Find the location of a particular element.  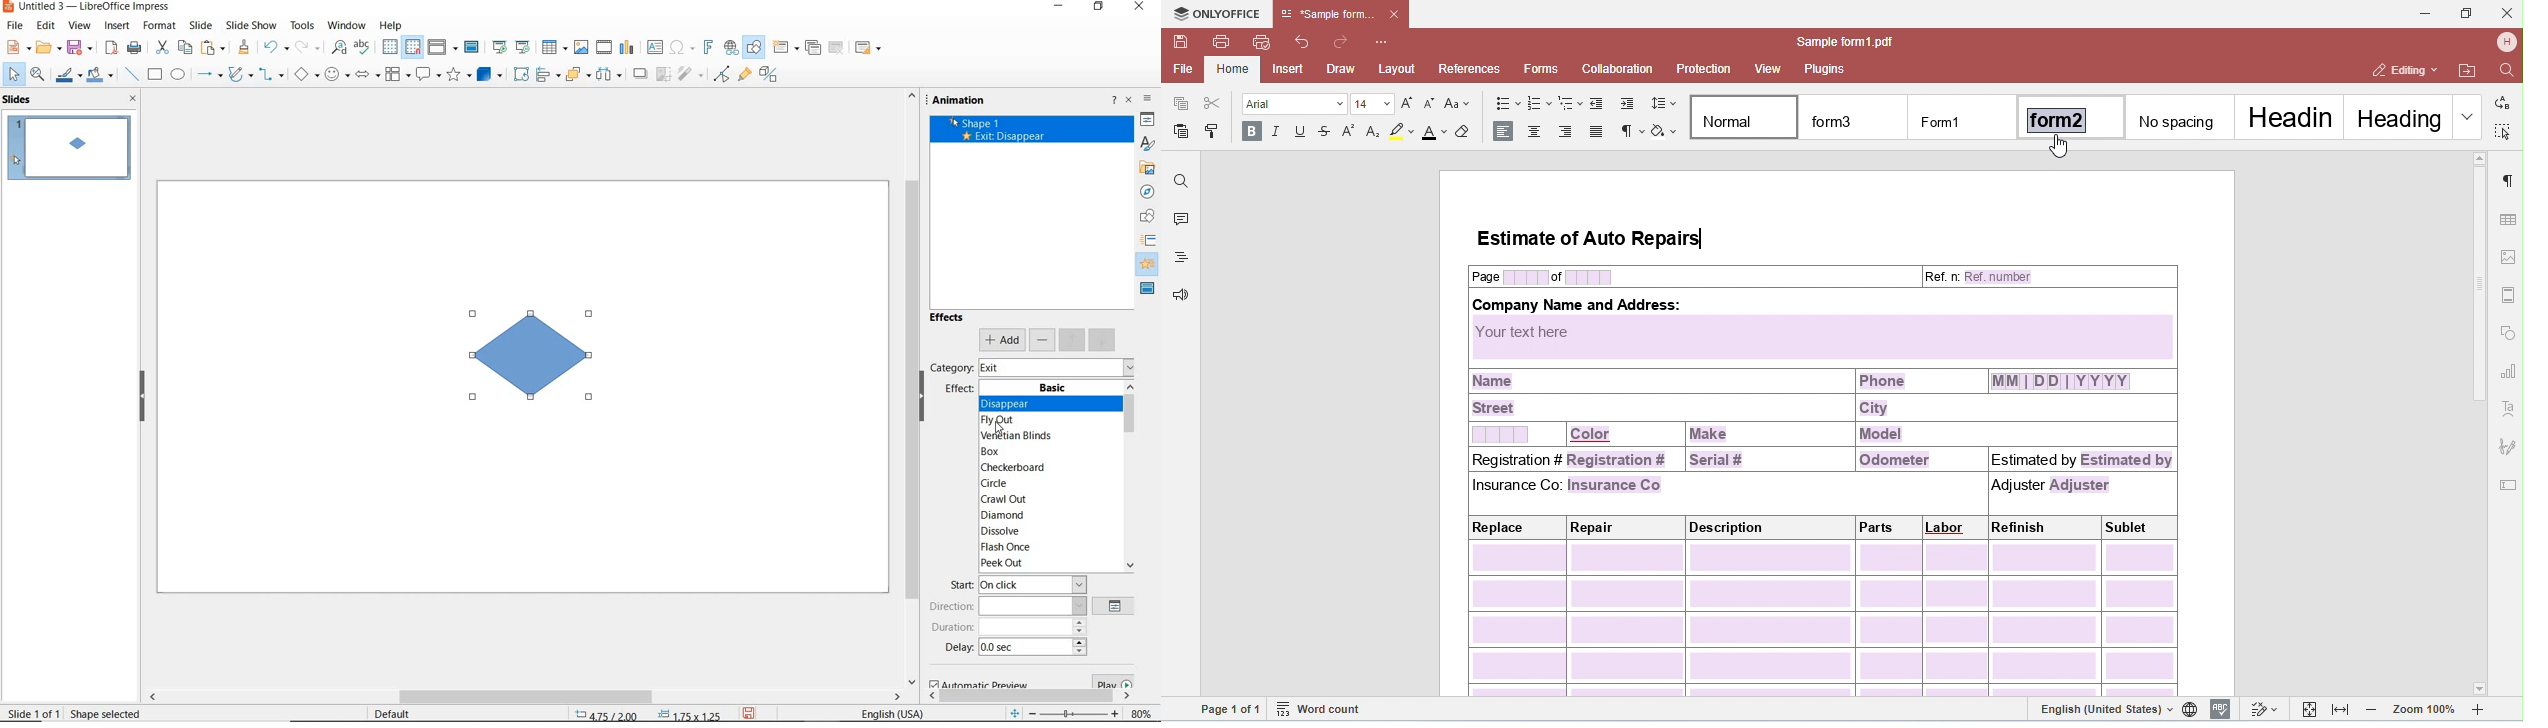

connectors is located at coordinates (272, 74).